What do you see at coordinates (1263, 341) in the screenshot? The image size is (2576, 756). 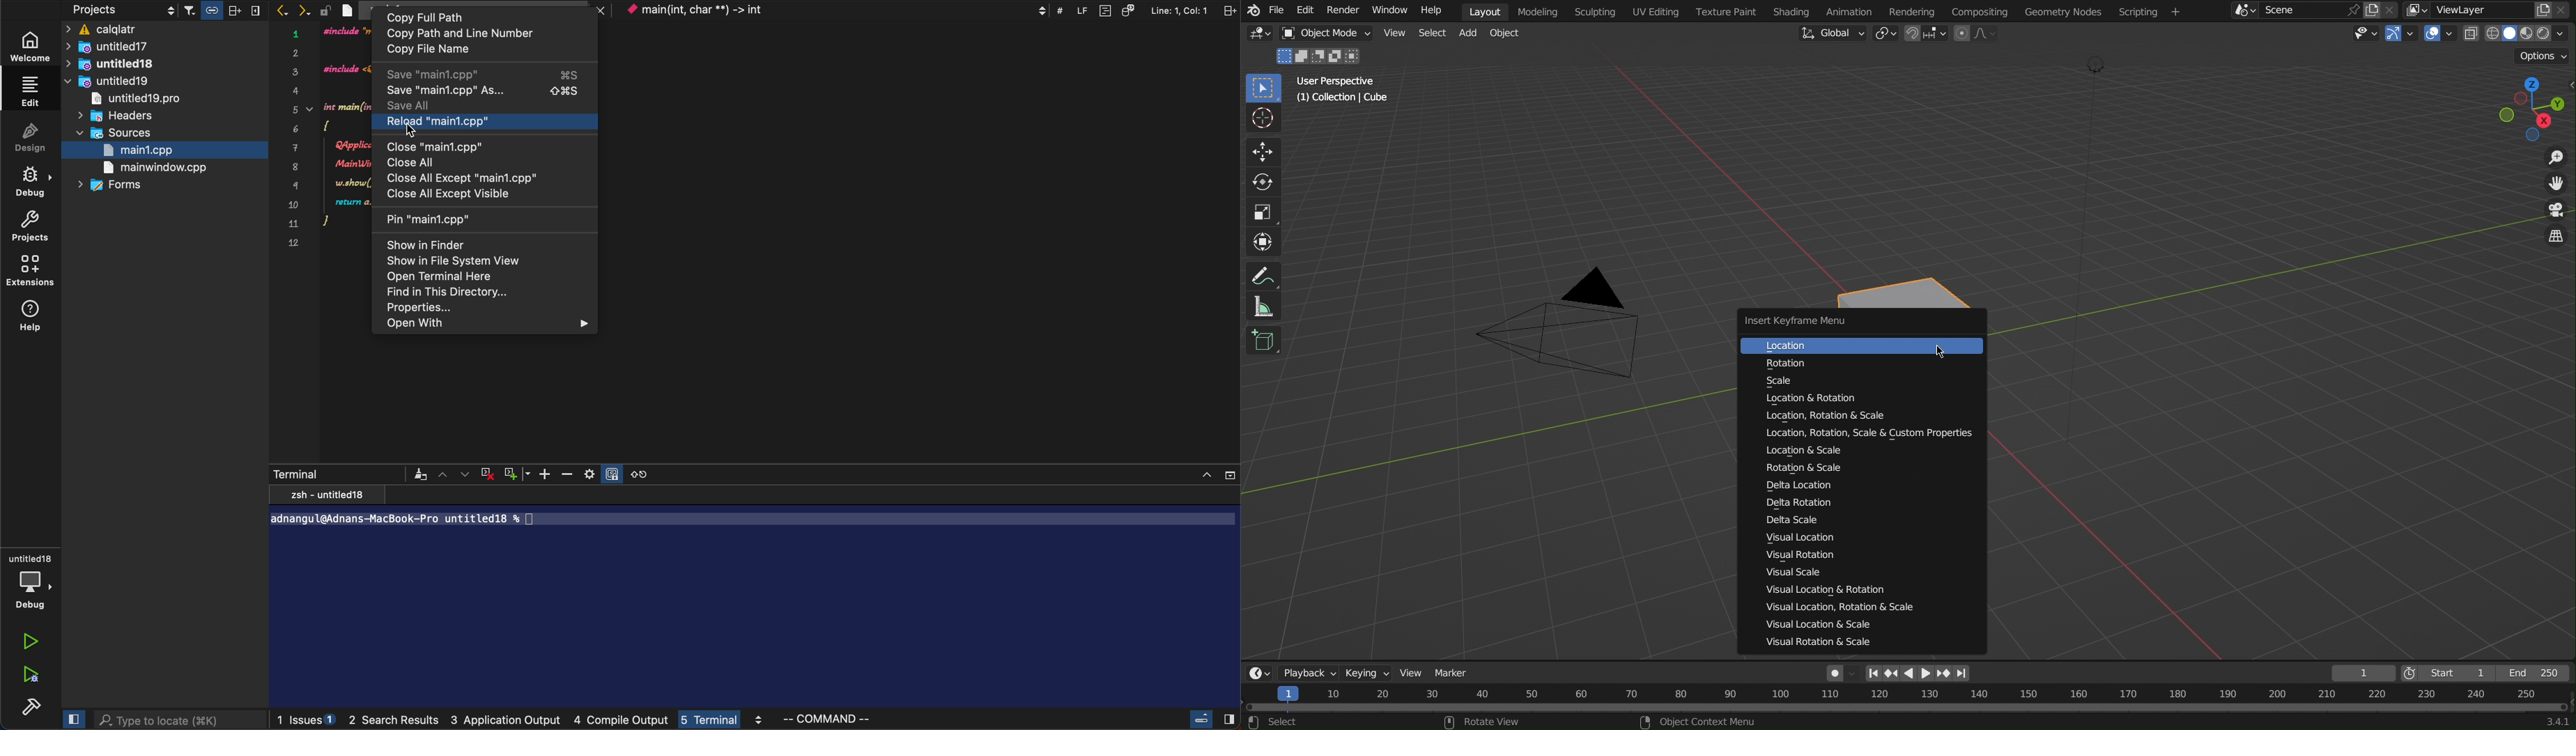 I see `Add Cube` at bounding box center [1263, 341].